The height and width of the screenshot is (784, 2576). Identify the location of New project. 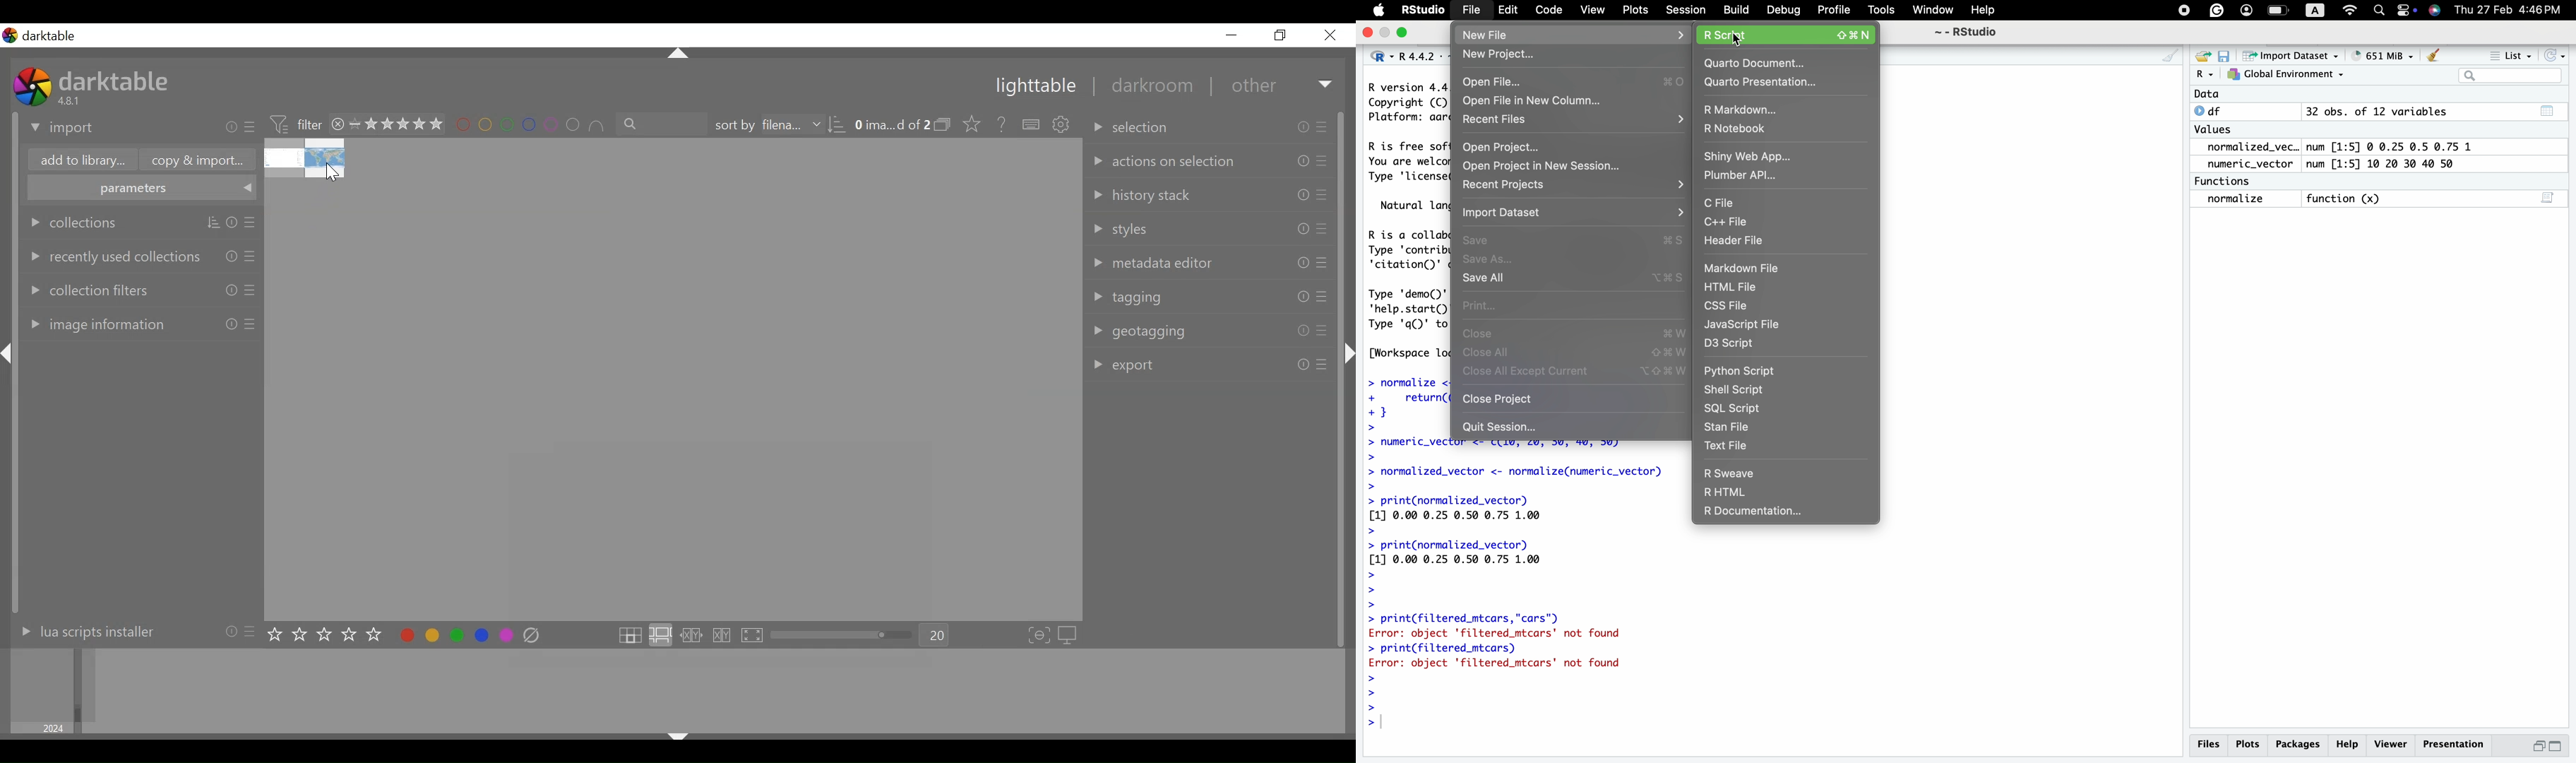
(1550, 56).